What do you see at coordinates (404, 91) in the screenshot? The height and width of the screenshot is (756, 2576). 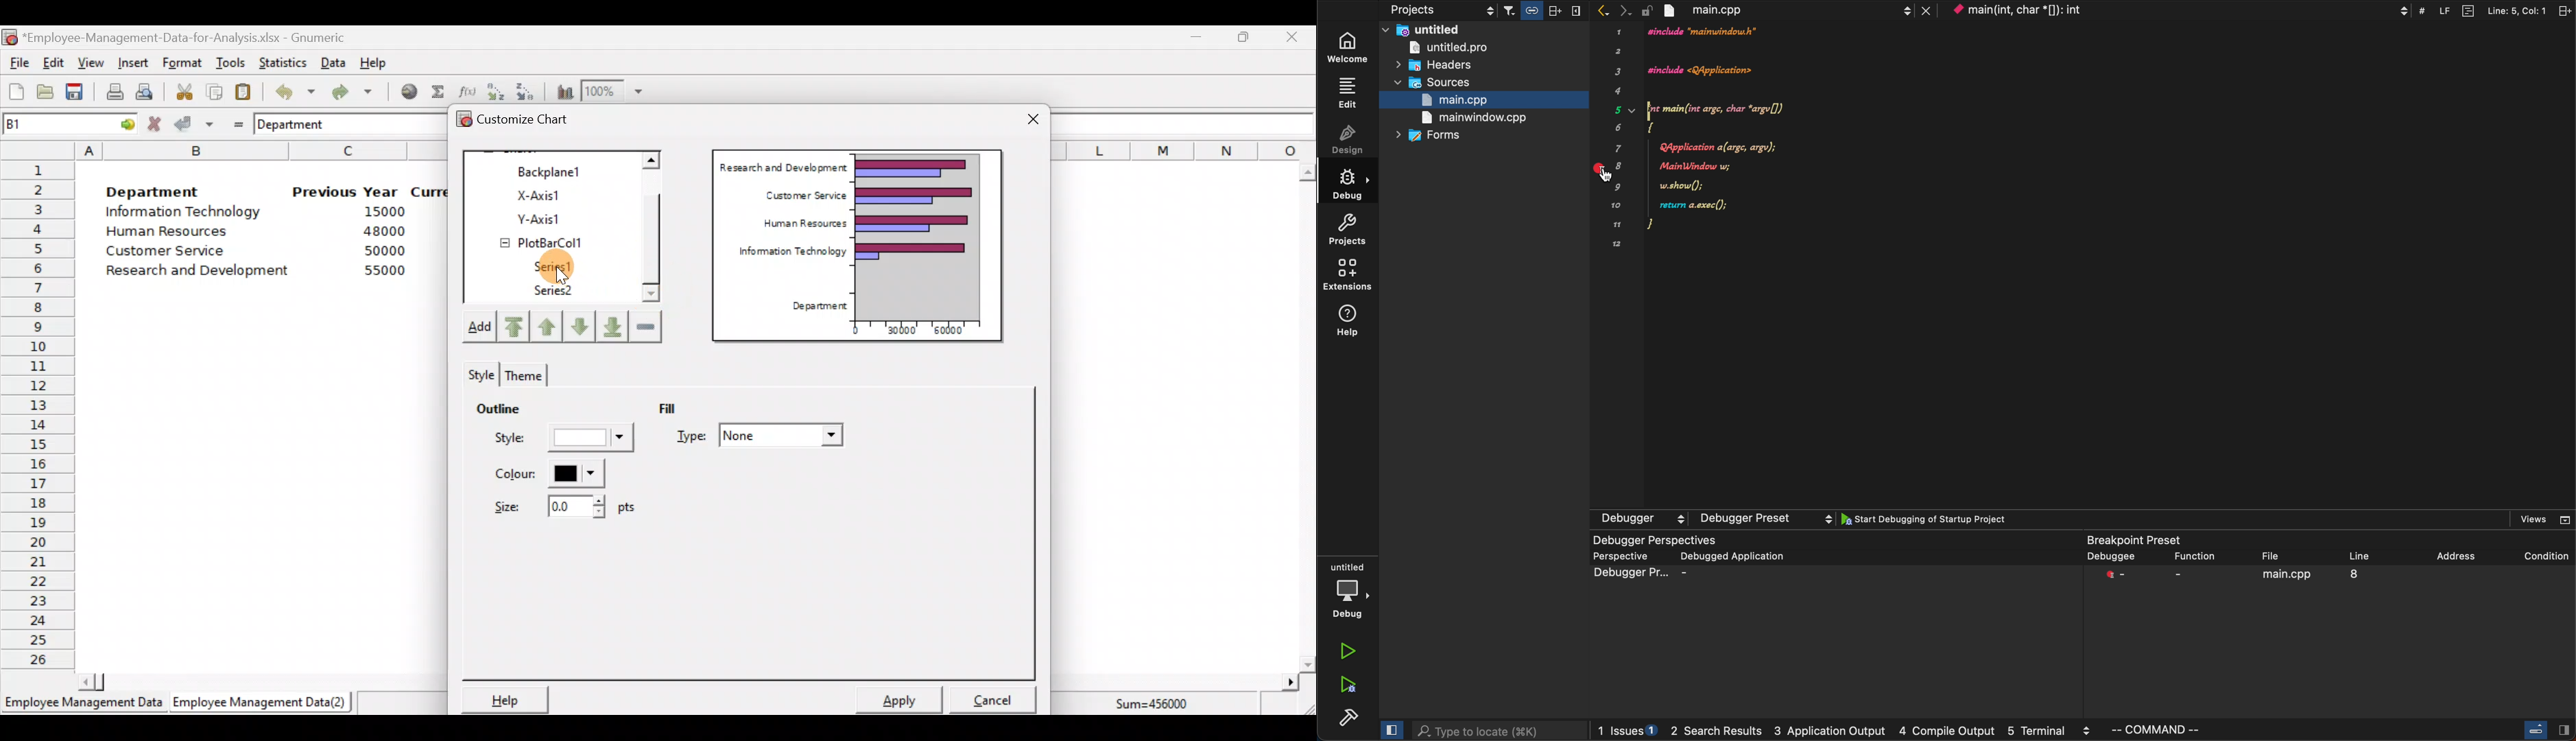 I see `Insert hyperlink` at bounding box center [404, 91].